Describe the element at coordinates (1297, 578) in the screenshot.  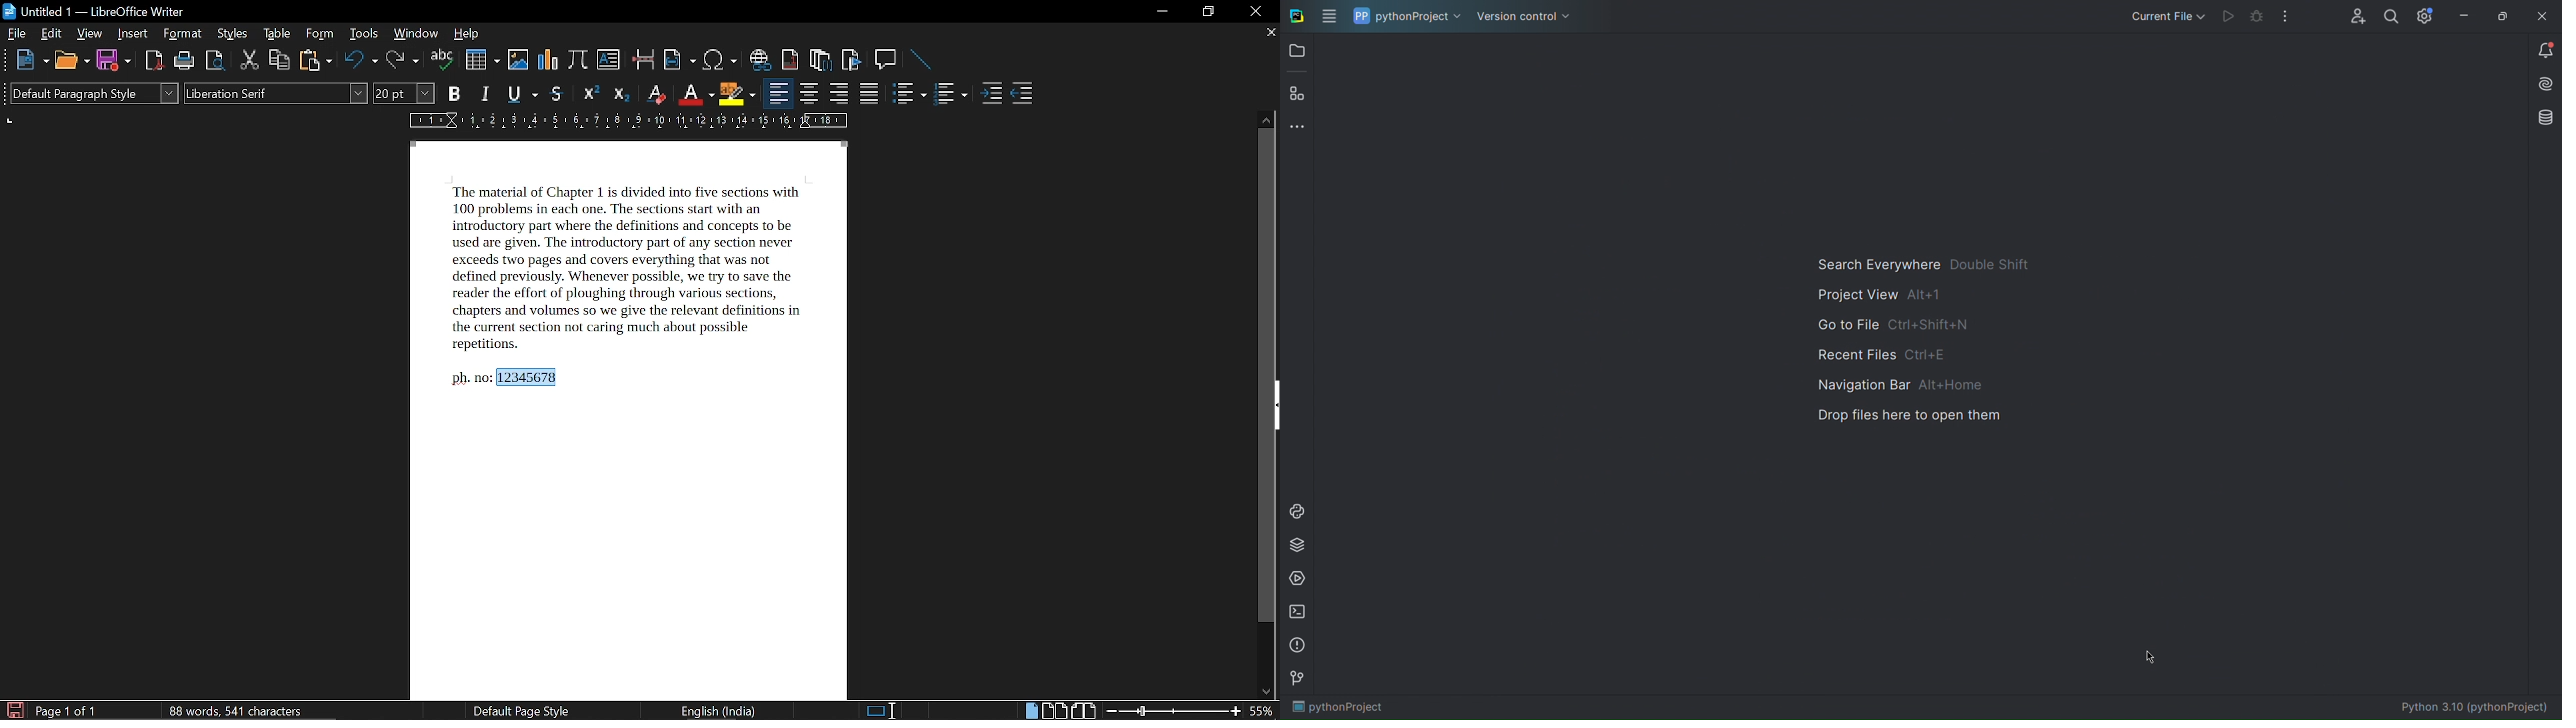
I see `Services` at that location.